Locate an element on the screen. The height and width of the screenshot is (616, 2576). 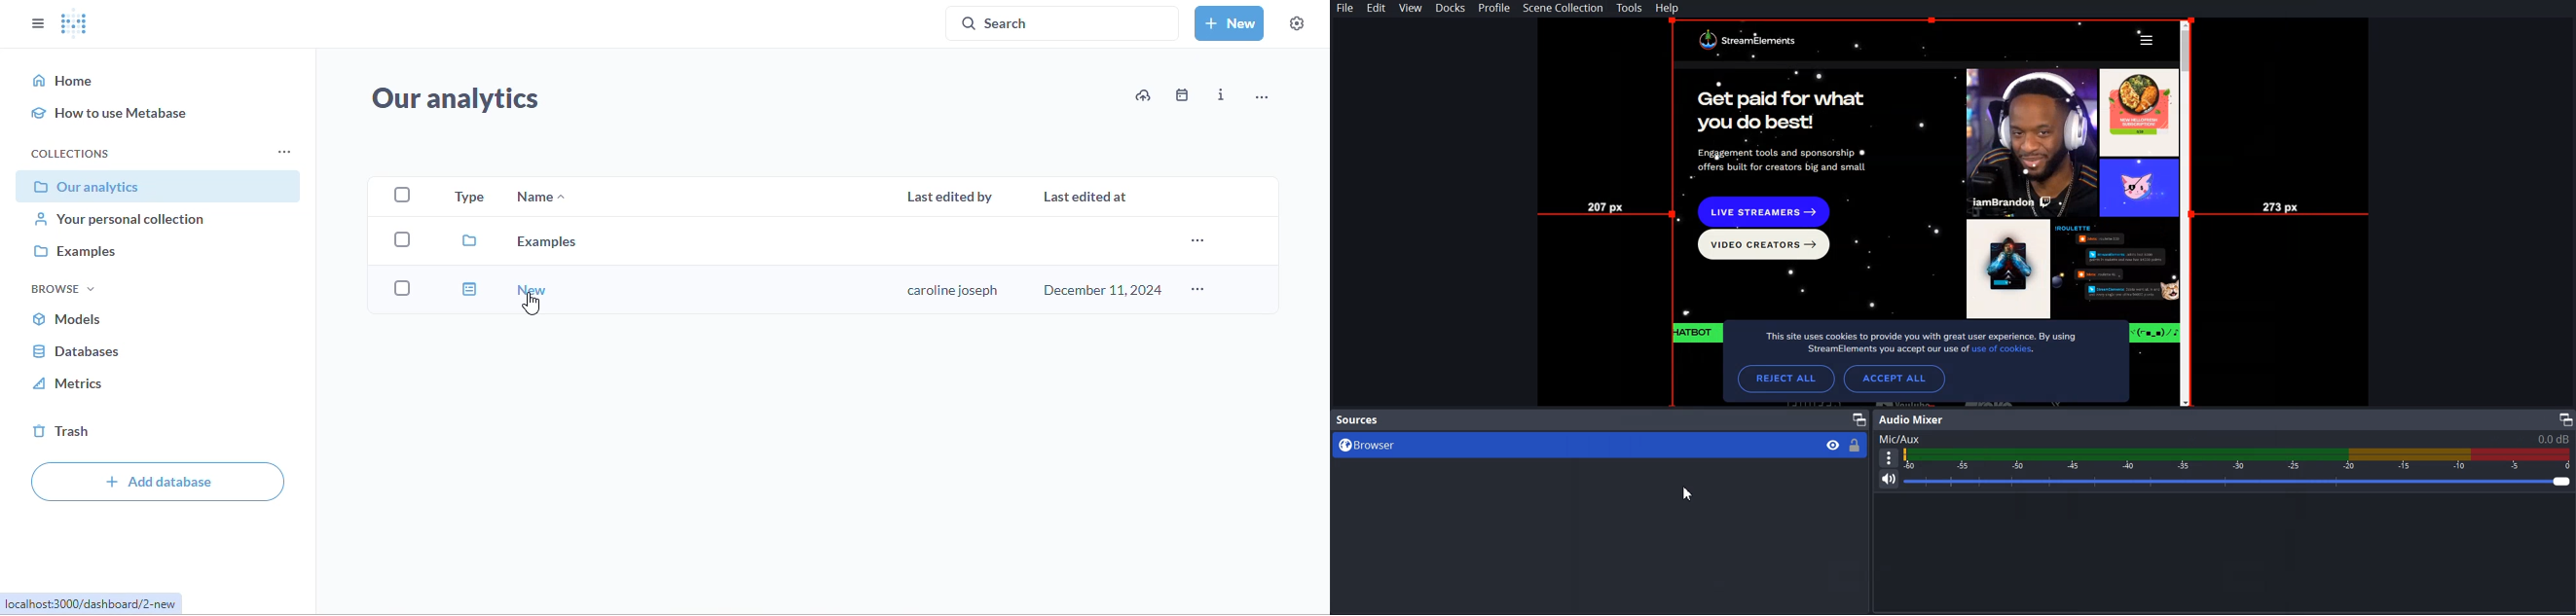
Maximize is located at coordinates (1862, 418).